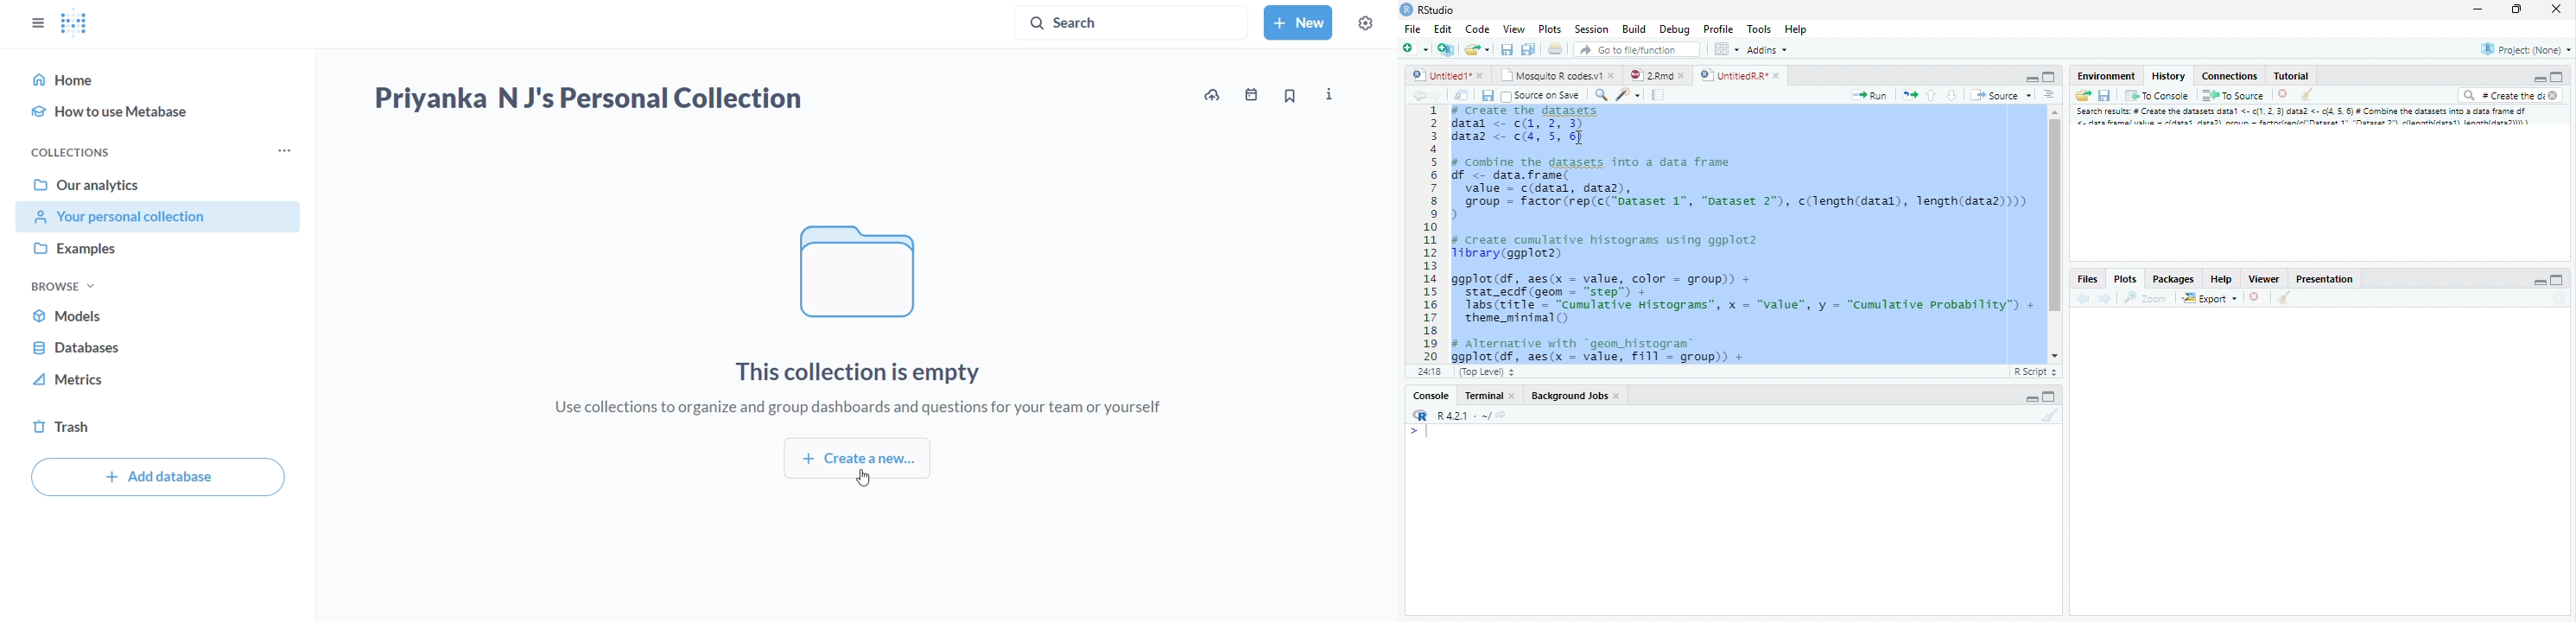 Image resolution: width=2576 pixels, height=644 pixels. Describe the element at coordinates (2555, 78) in the screenshot. I see `Maximize` at that location.